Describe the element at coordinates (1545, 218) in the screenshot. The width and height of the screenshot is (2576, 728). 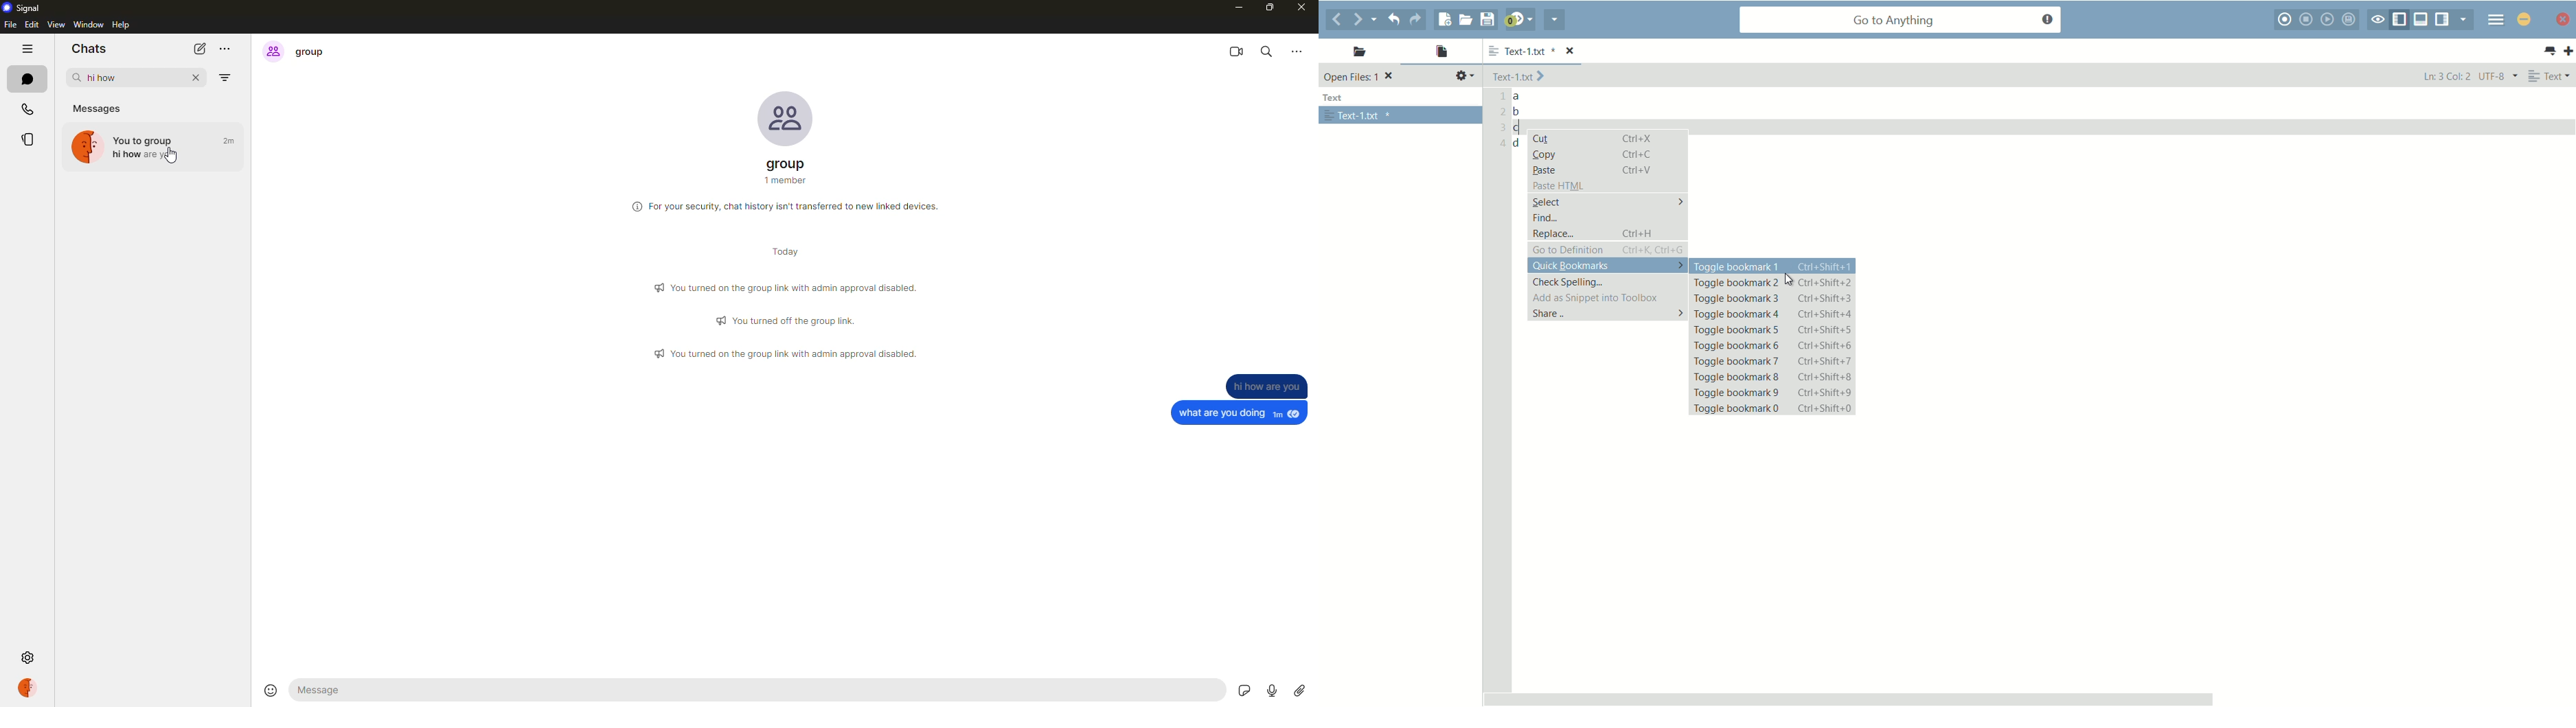
I see `find...` at that location.